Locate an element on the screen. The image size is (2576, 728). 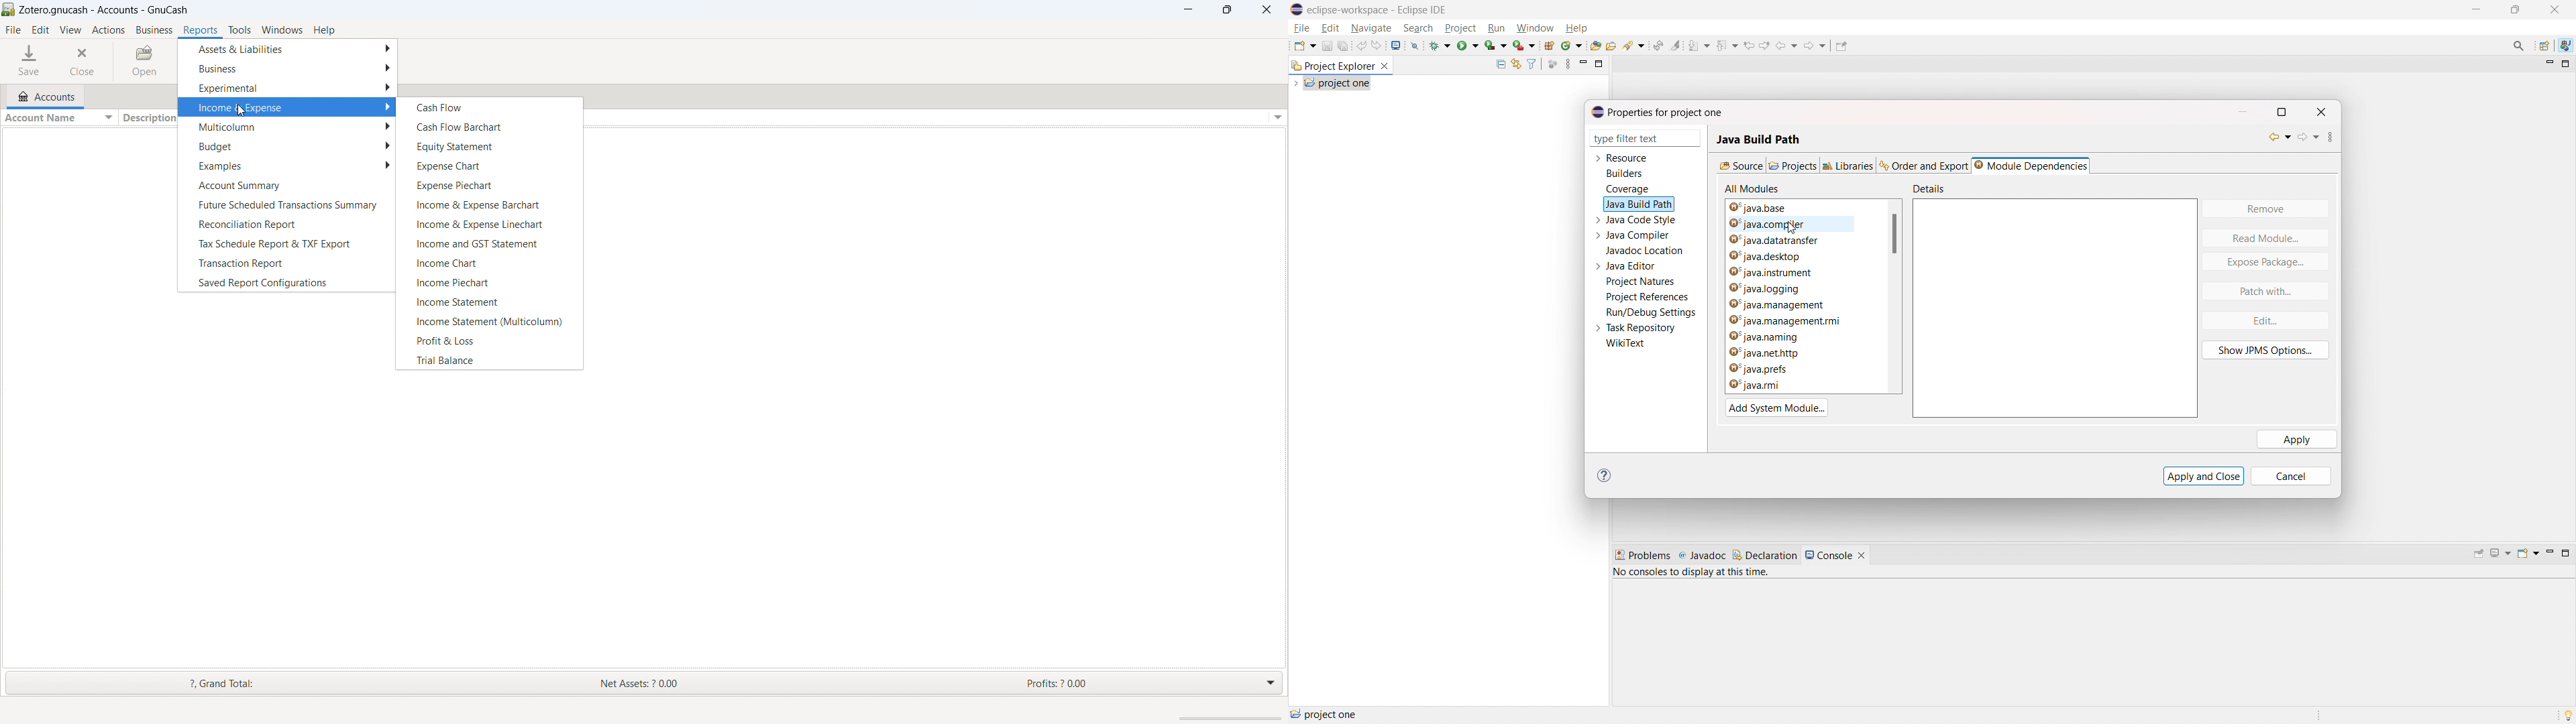
help is located at coordinates (1576, 28).